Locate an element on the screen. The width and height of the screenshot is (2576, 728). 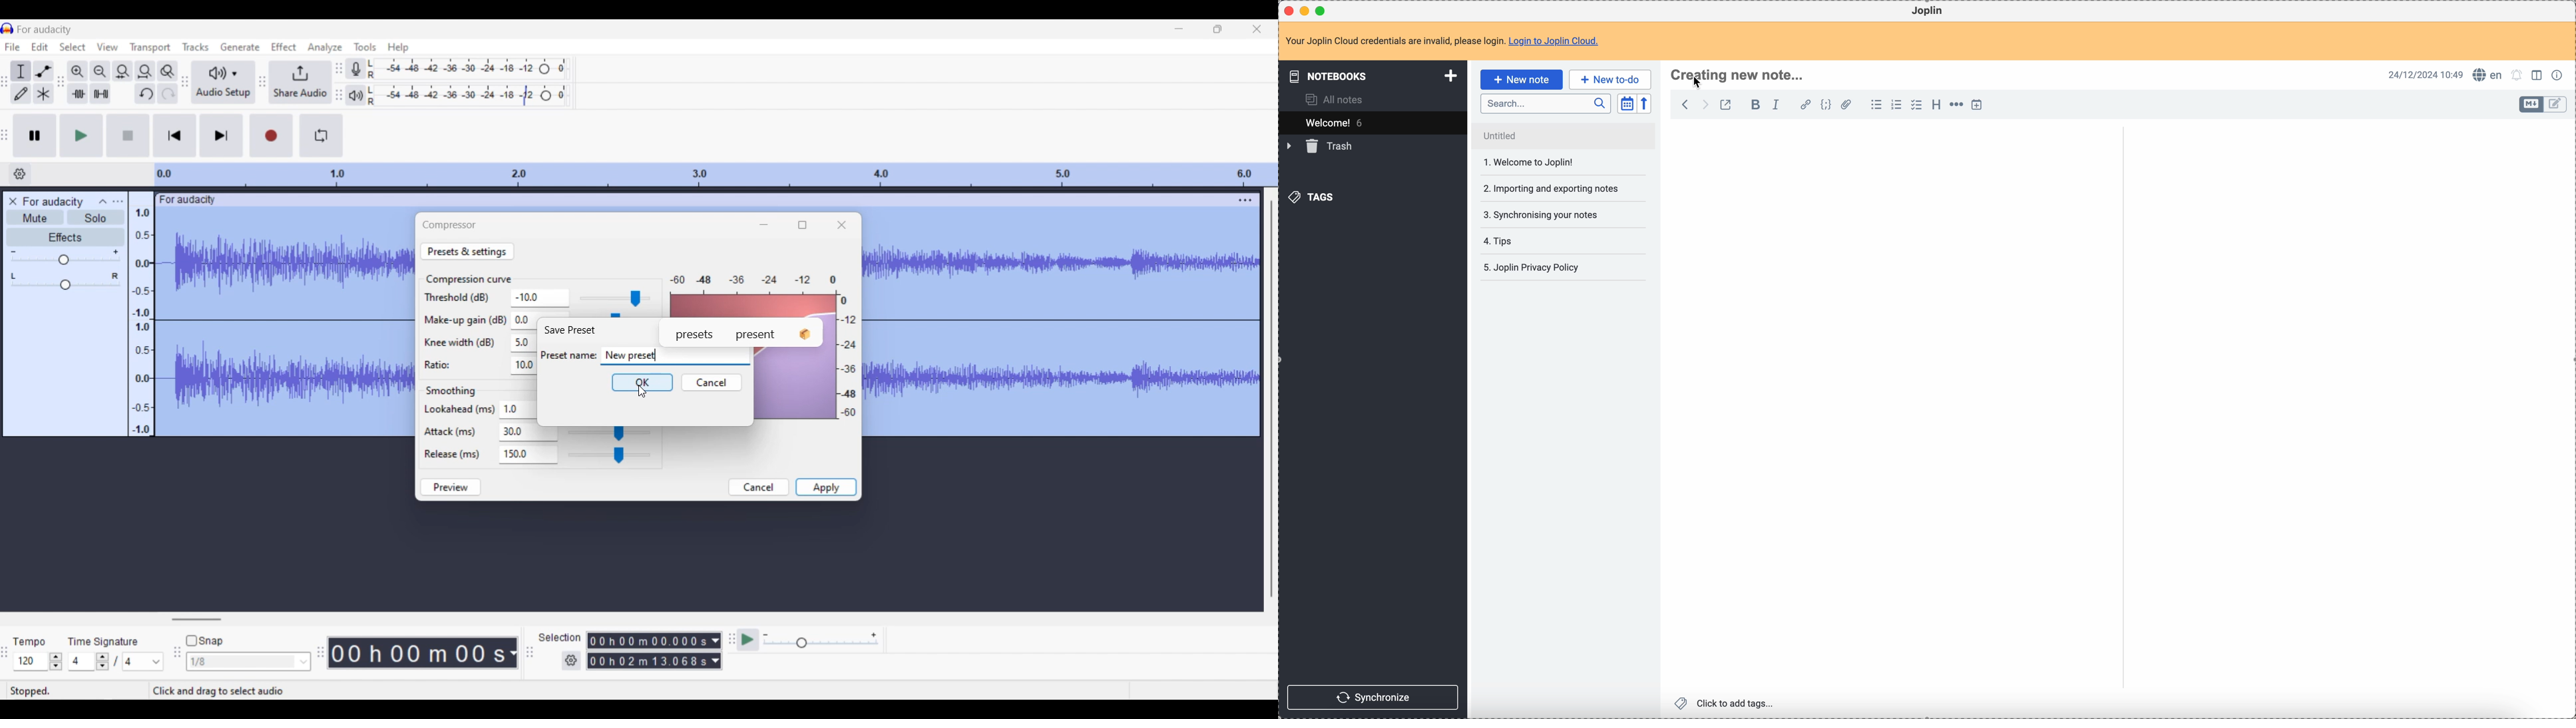
reverse sort order is located at coordinates (1644, 104).